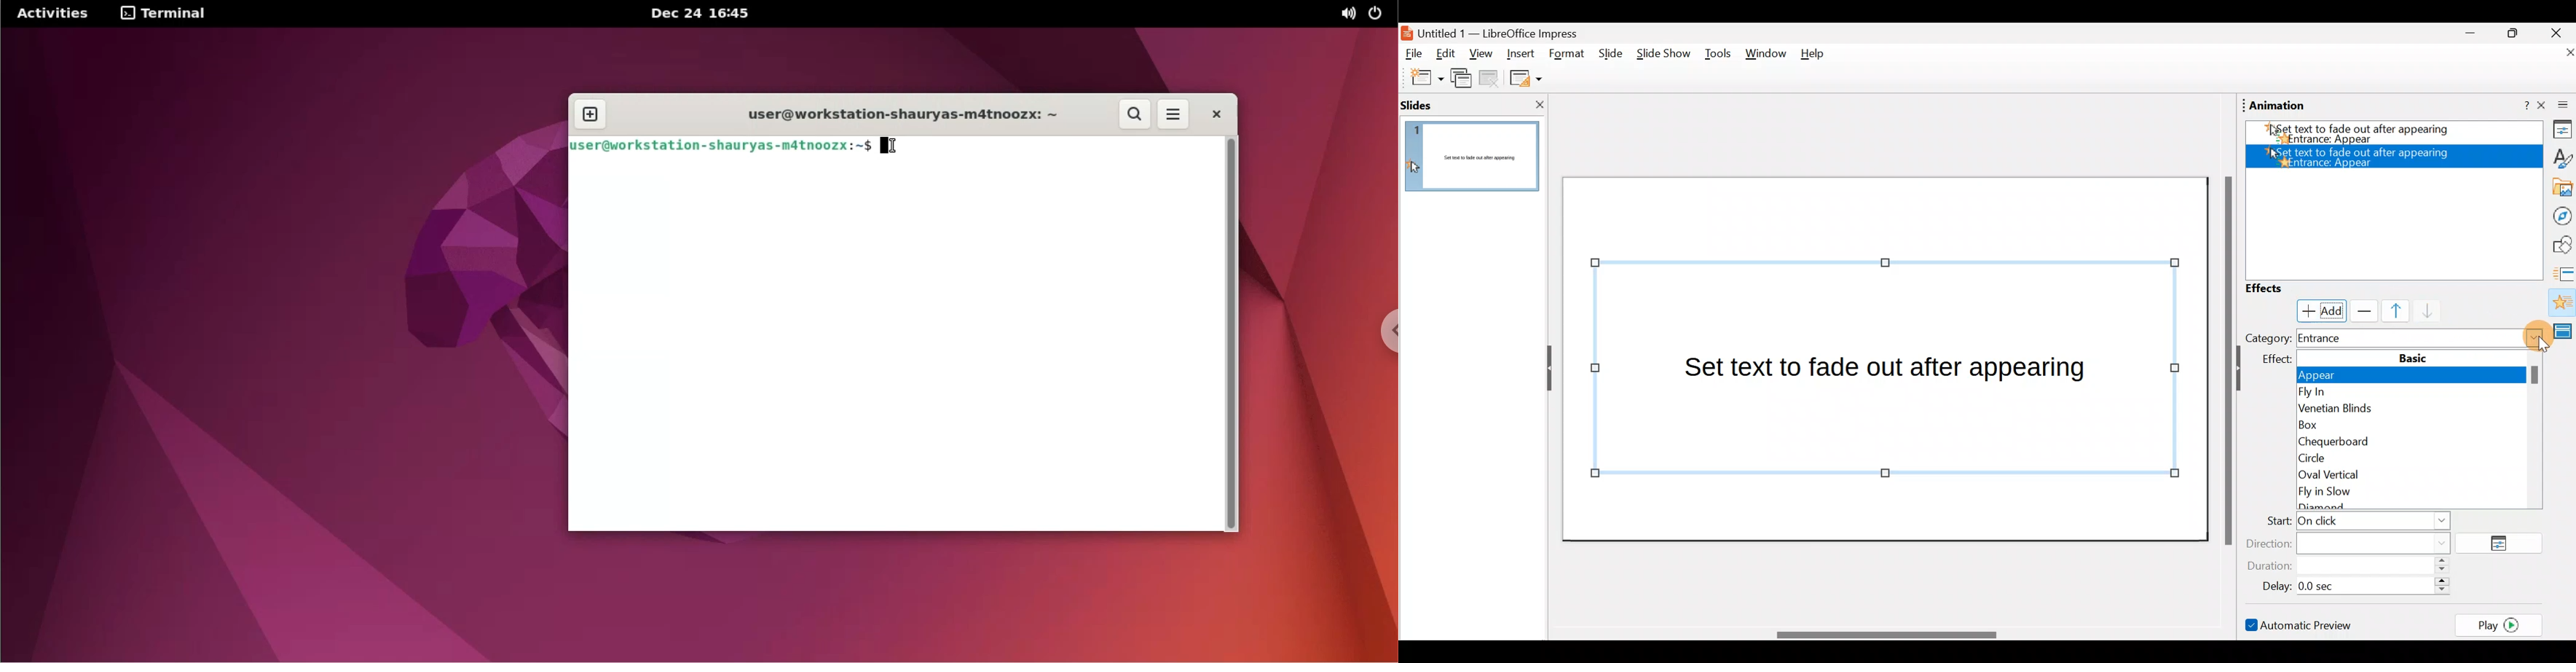 The width and height of the screenshot is (2576, 672). What do you see at coordinates (2362, 157) in the screenshot?
I see `Appear effect added` at bounding box center [2362, 157].